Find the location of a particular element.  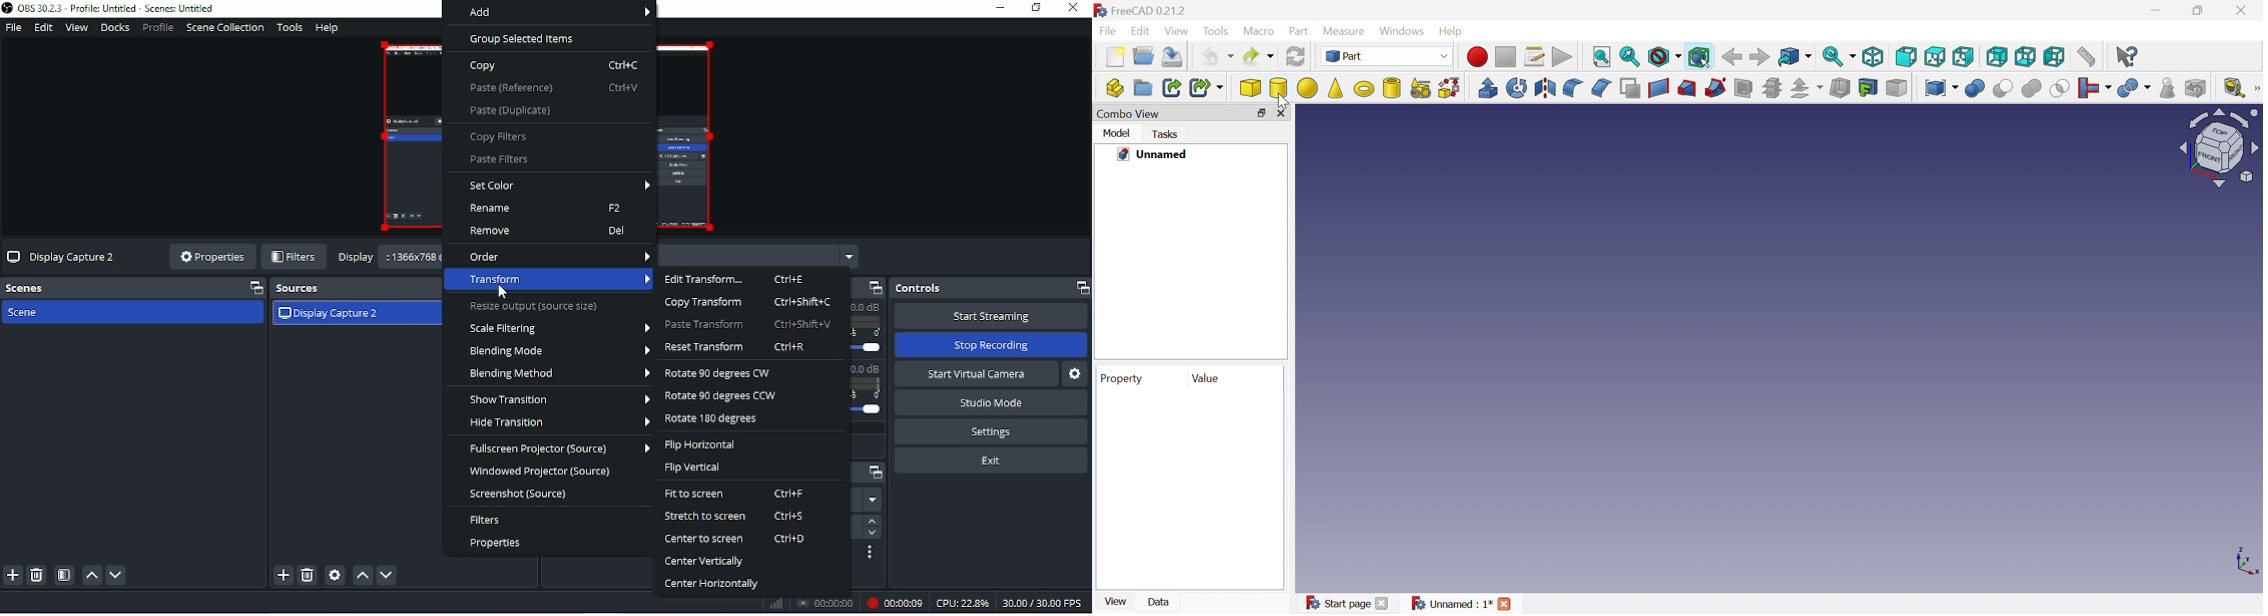

Tasks is located at coordinates (1167, 134).